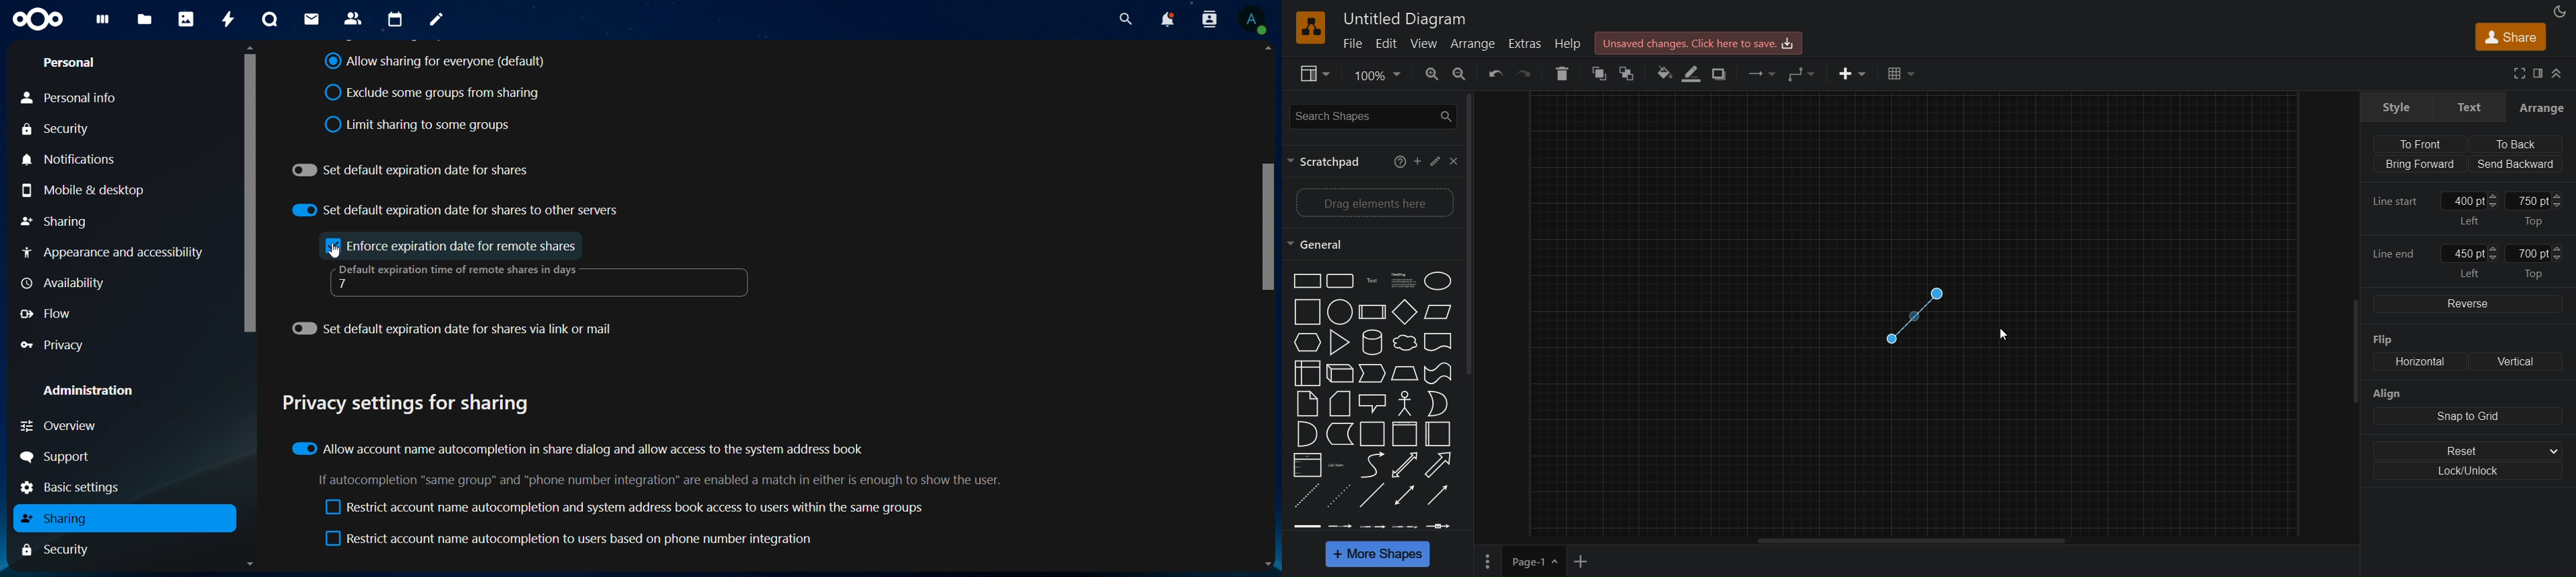 This screenshot has height=588, width=2576. I want to click on security, so click(63, 550).